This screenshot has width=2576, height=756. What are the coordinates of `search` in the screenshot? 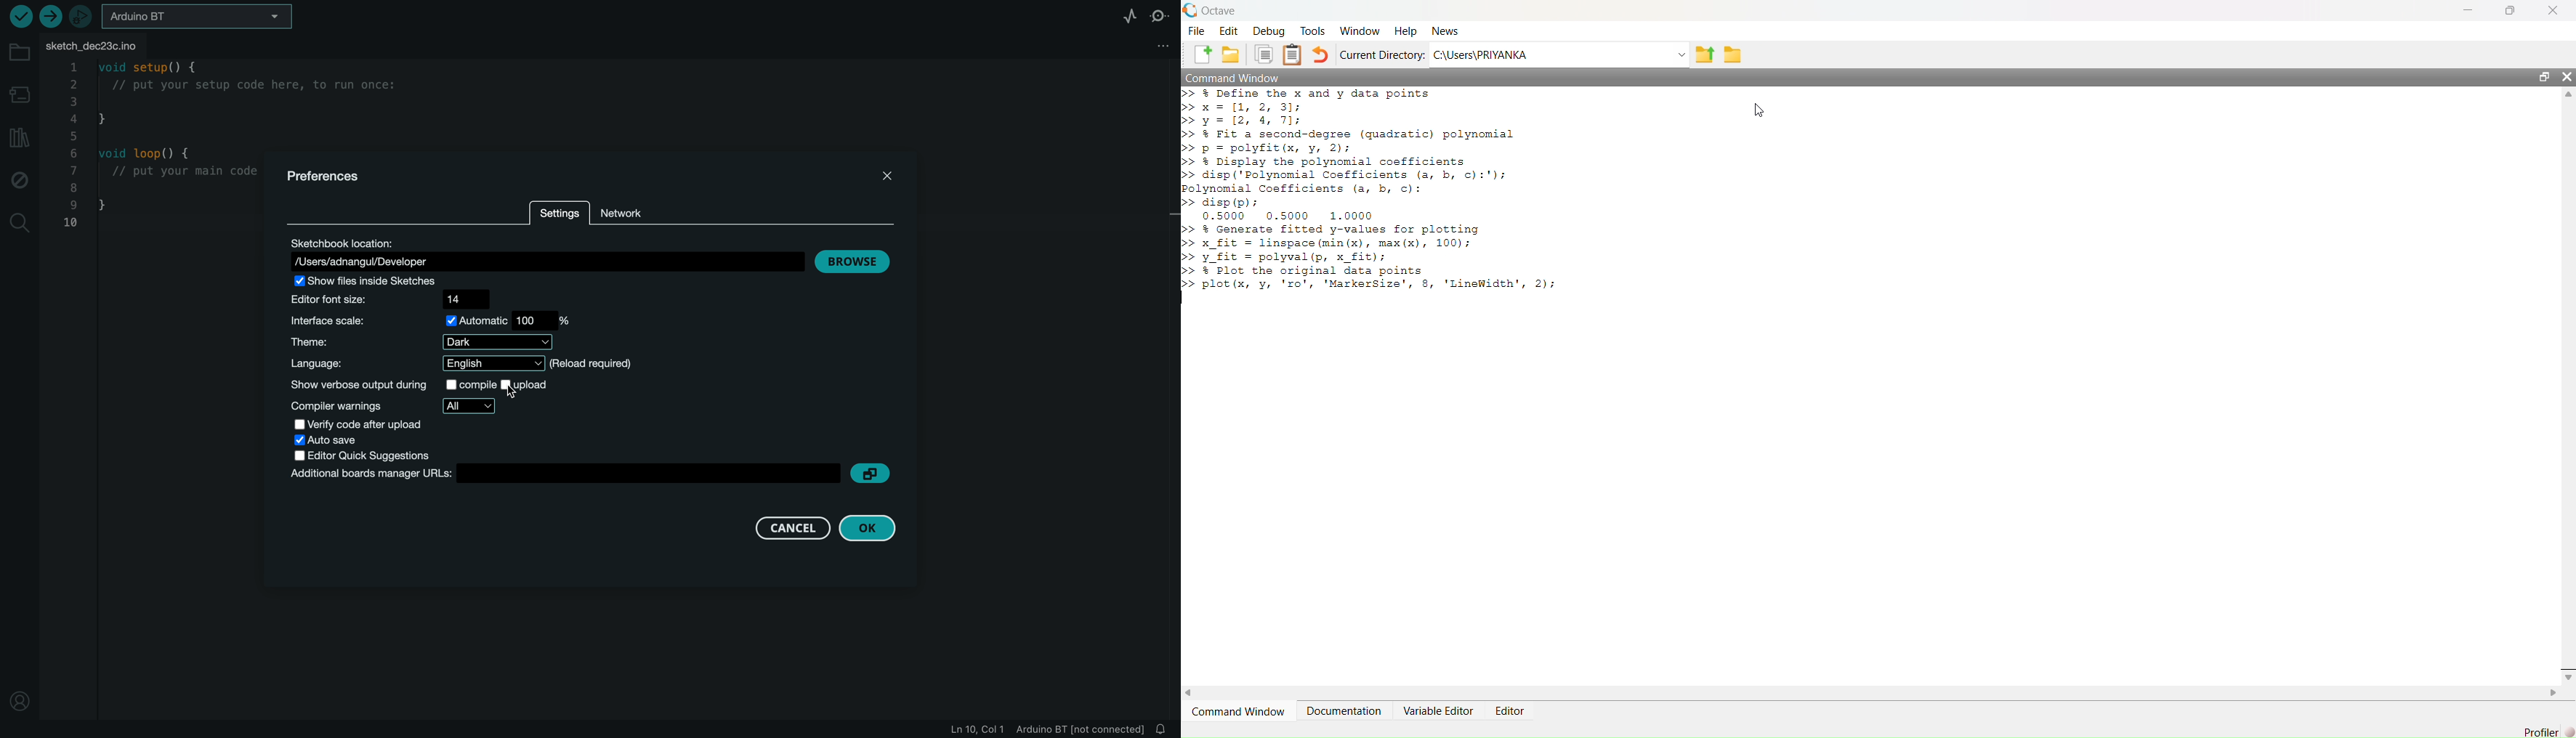 It's located at (20, 222).